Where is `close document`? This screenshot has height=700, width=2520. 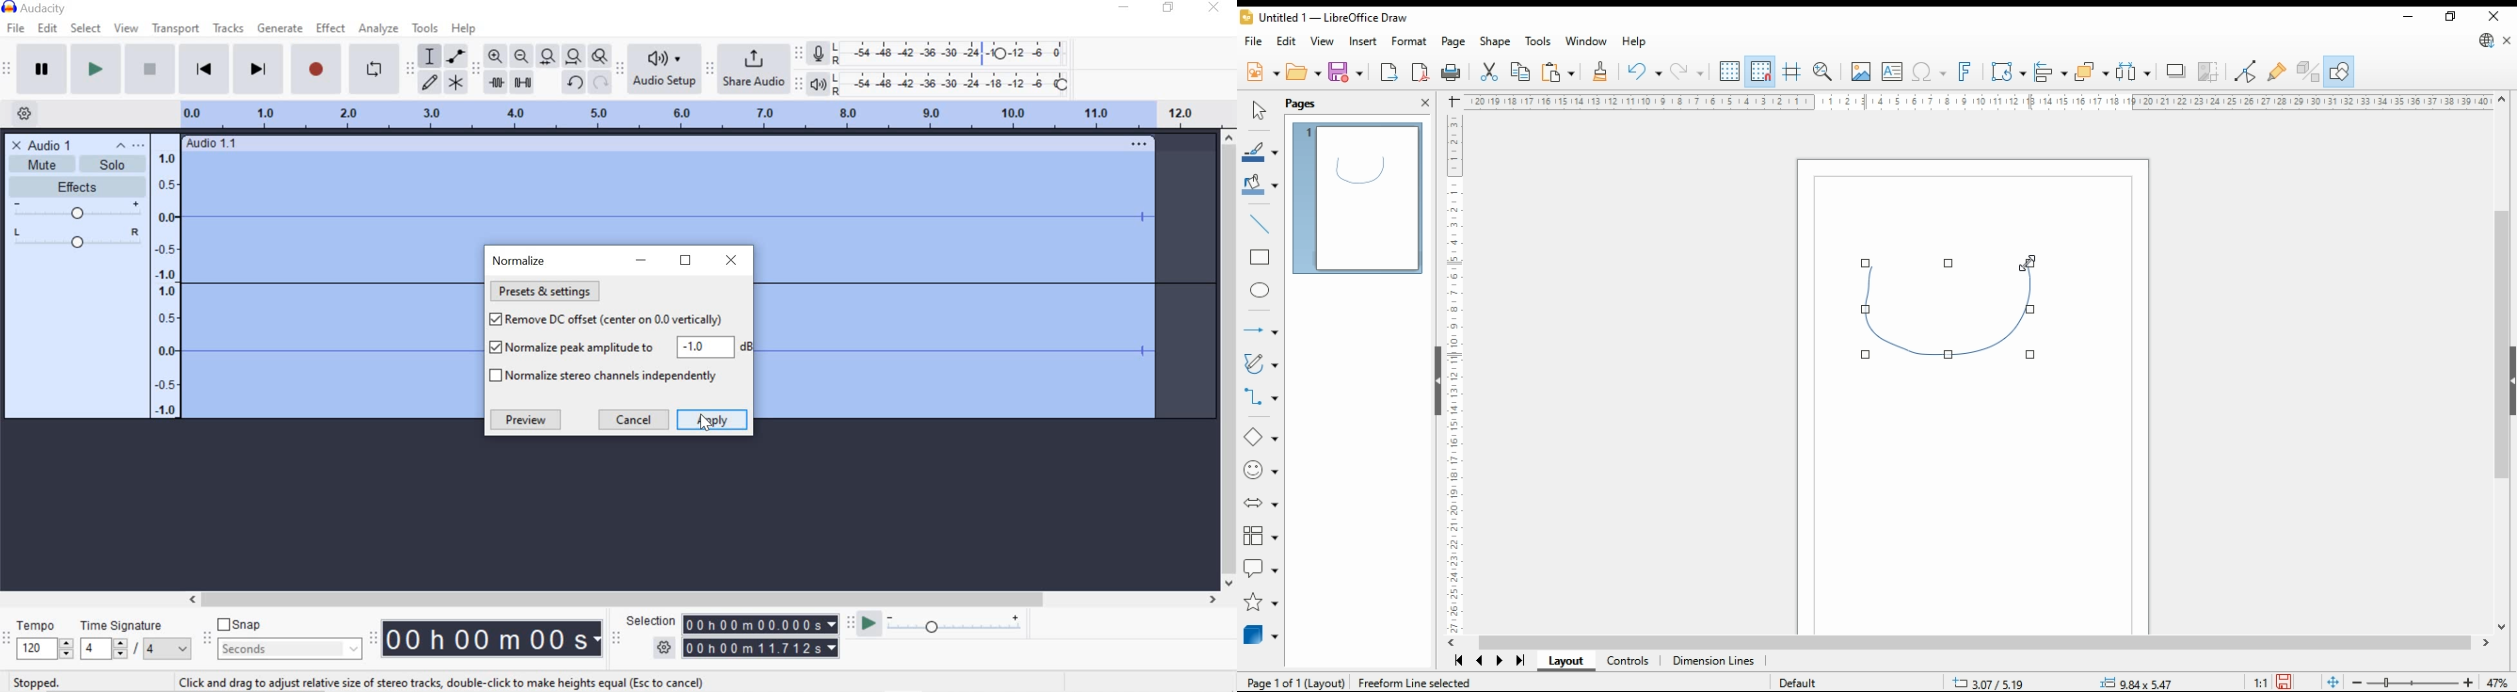 close document is located at coordinates (2507, 39).